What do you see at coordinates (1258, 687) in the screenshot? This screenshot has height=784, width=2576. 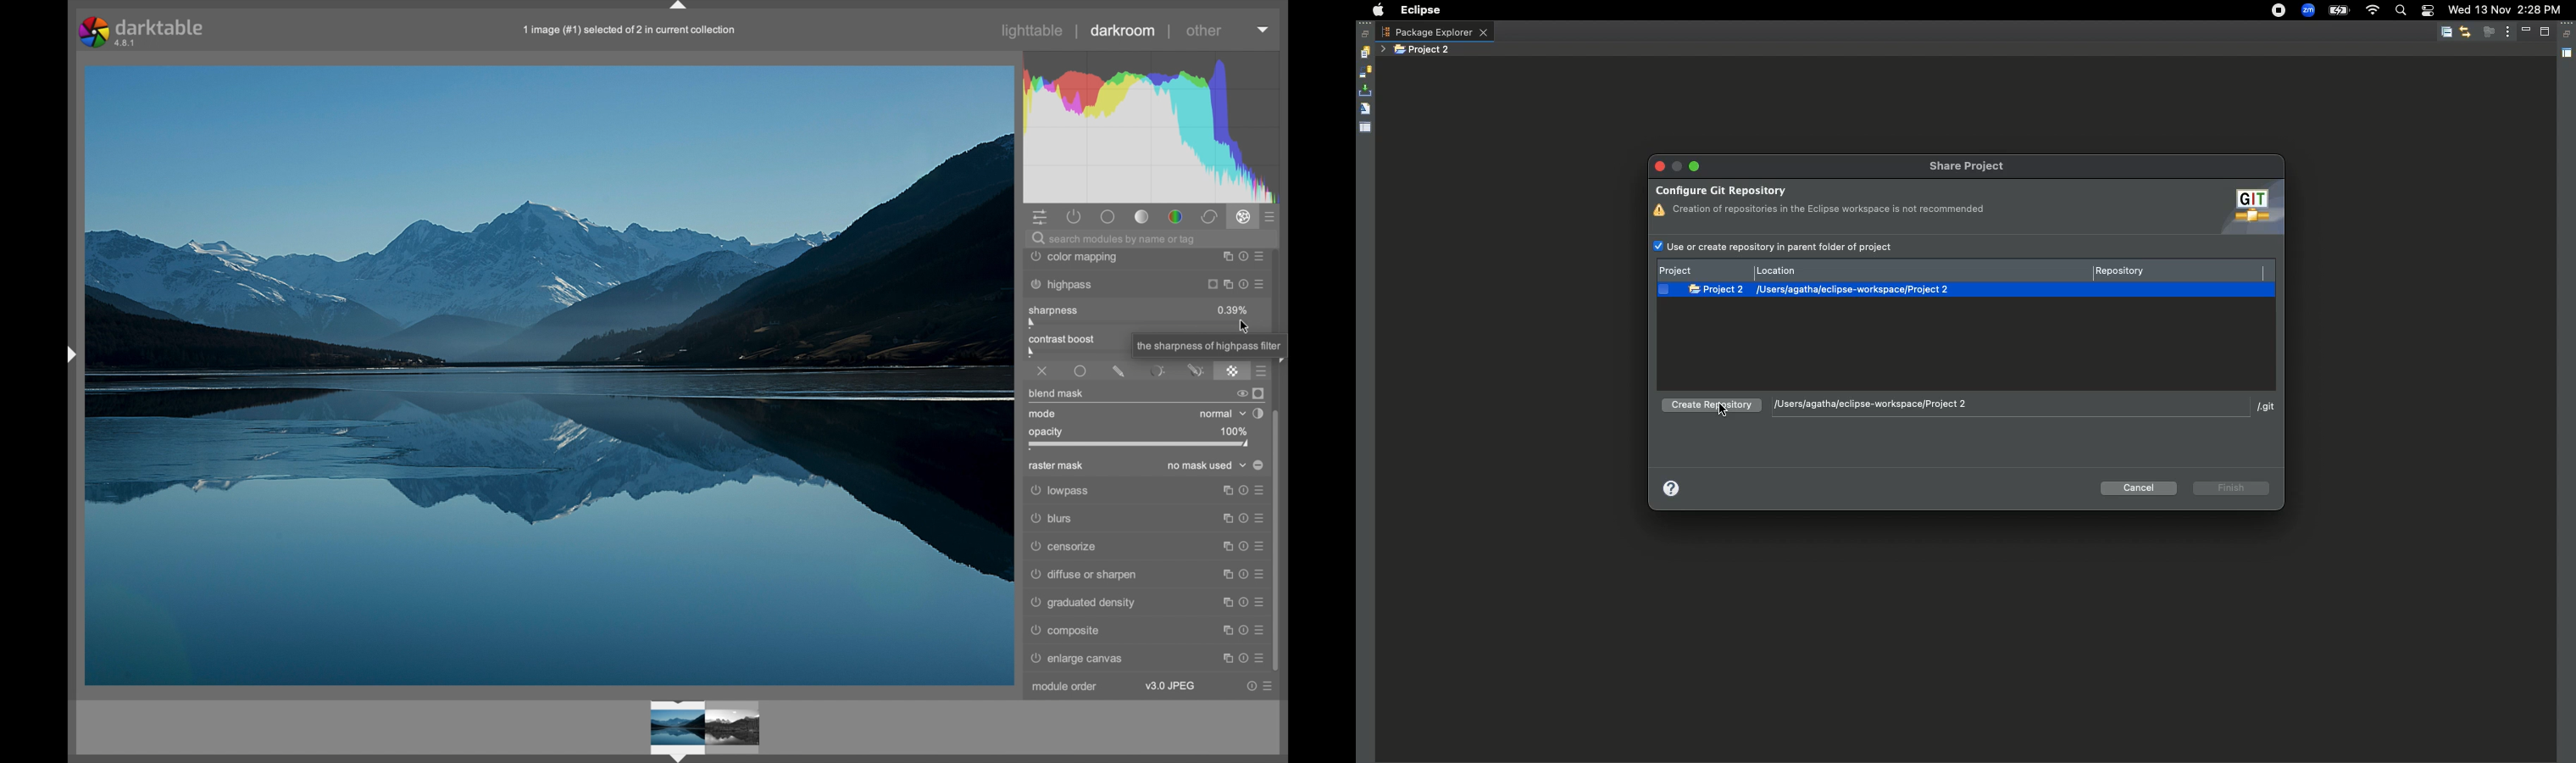 I see `more options` at bounding box center [1258, 687].